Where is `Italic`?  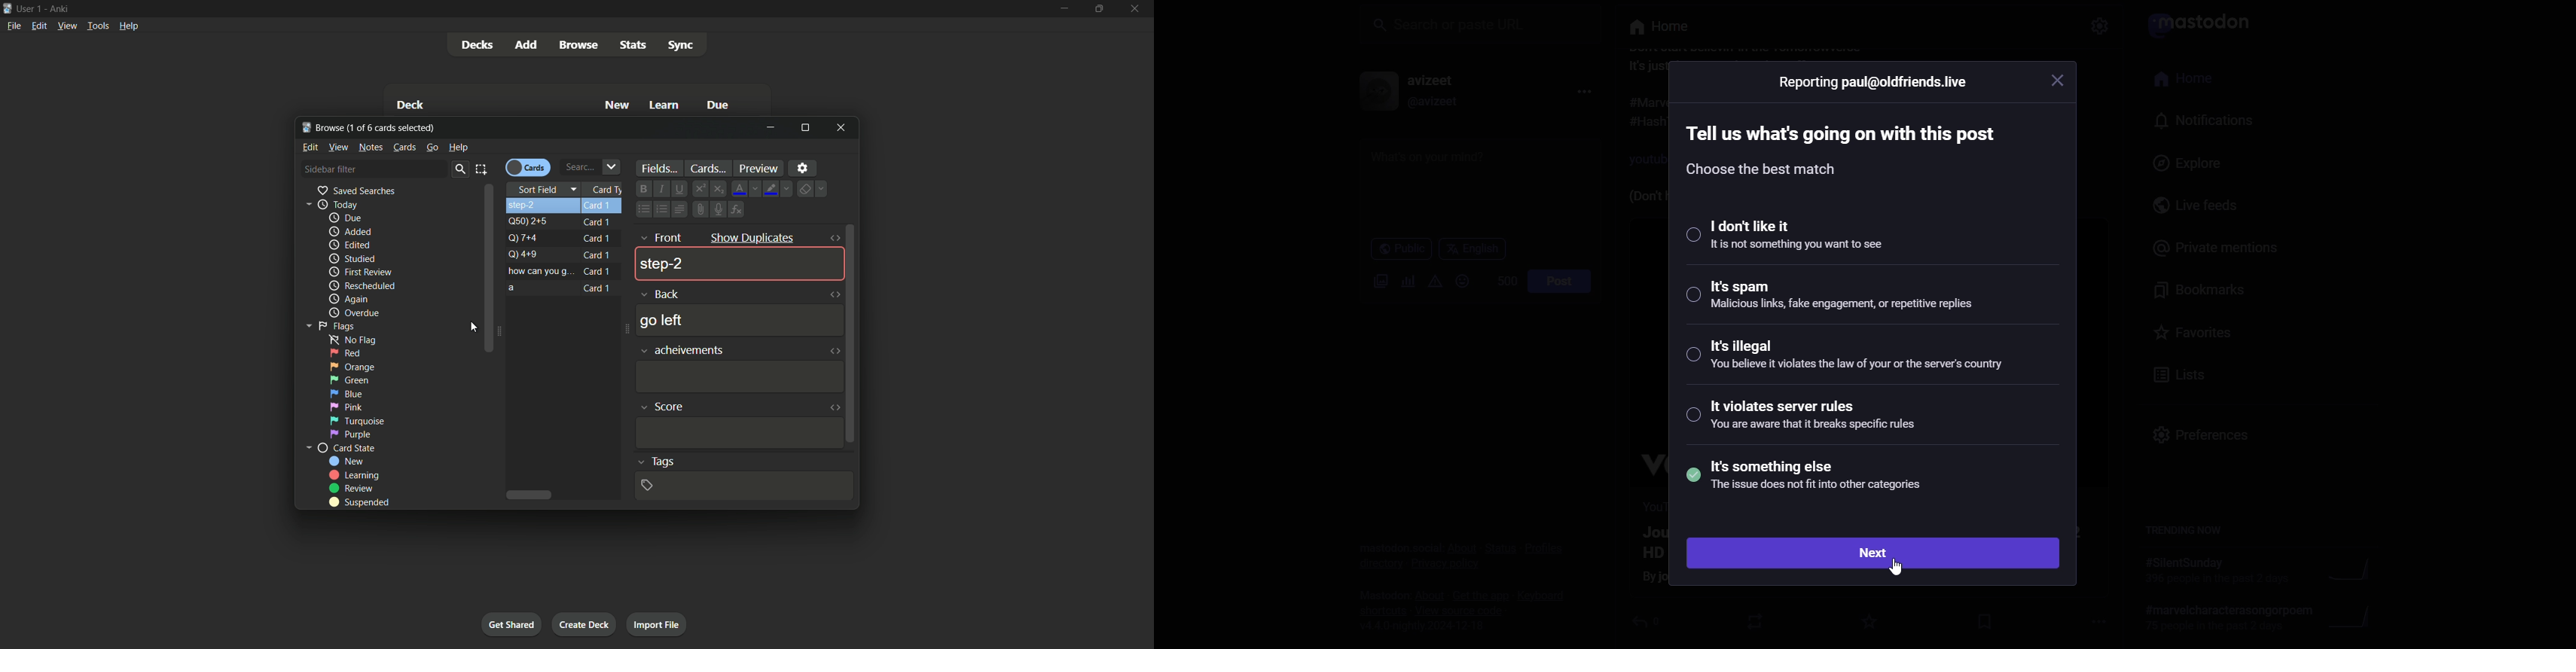 Italic is located at coordinates (659, 187).